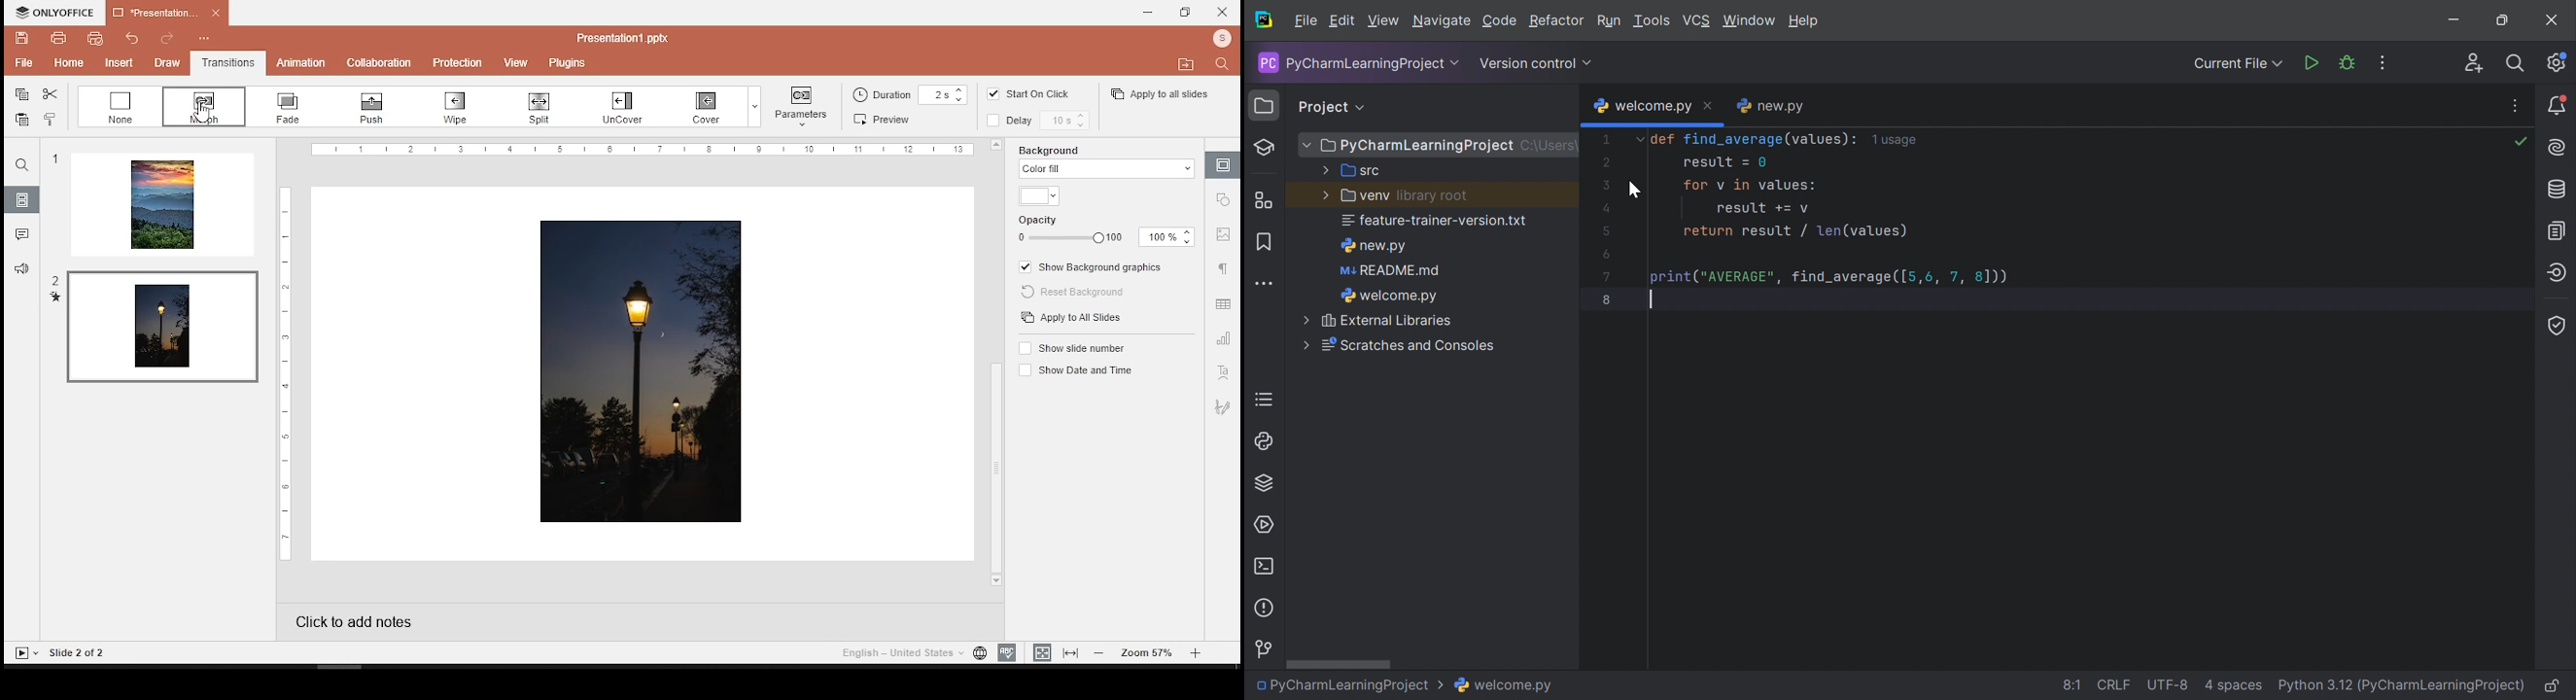 Image resolution: width=2576 pixels, height=700 pixels. What do you see at coordinates (991, 96) in the screenshot?
I see `slide style` at bounding box center [991, 96].